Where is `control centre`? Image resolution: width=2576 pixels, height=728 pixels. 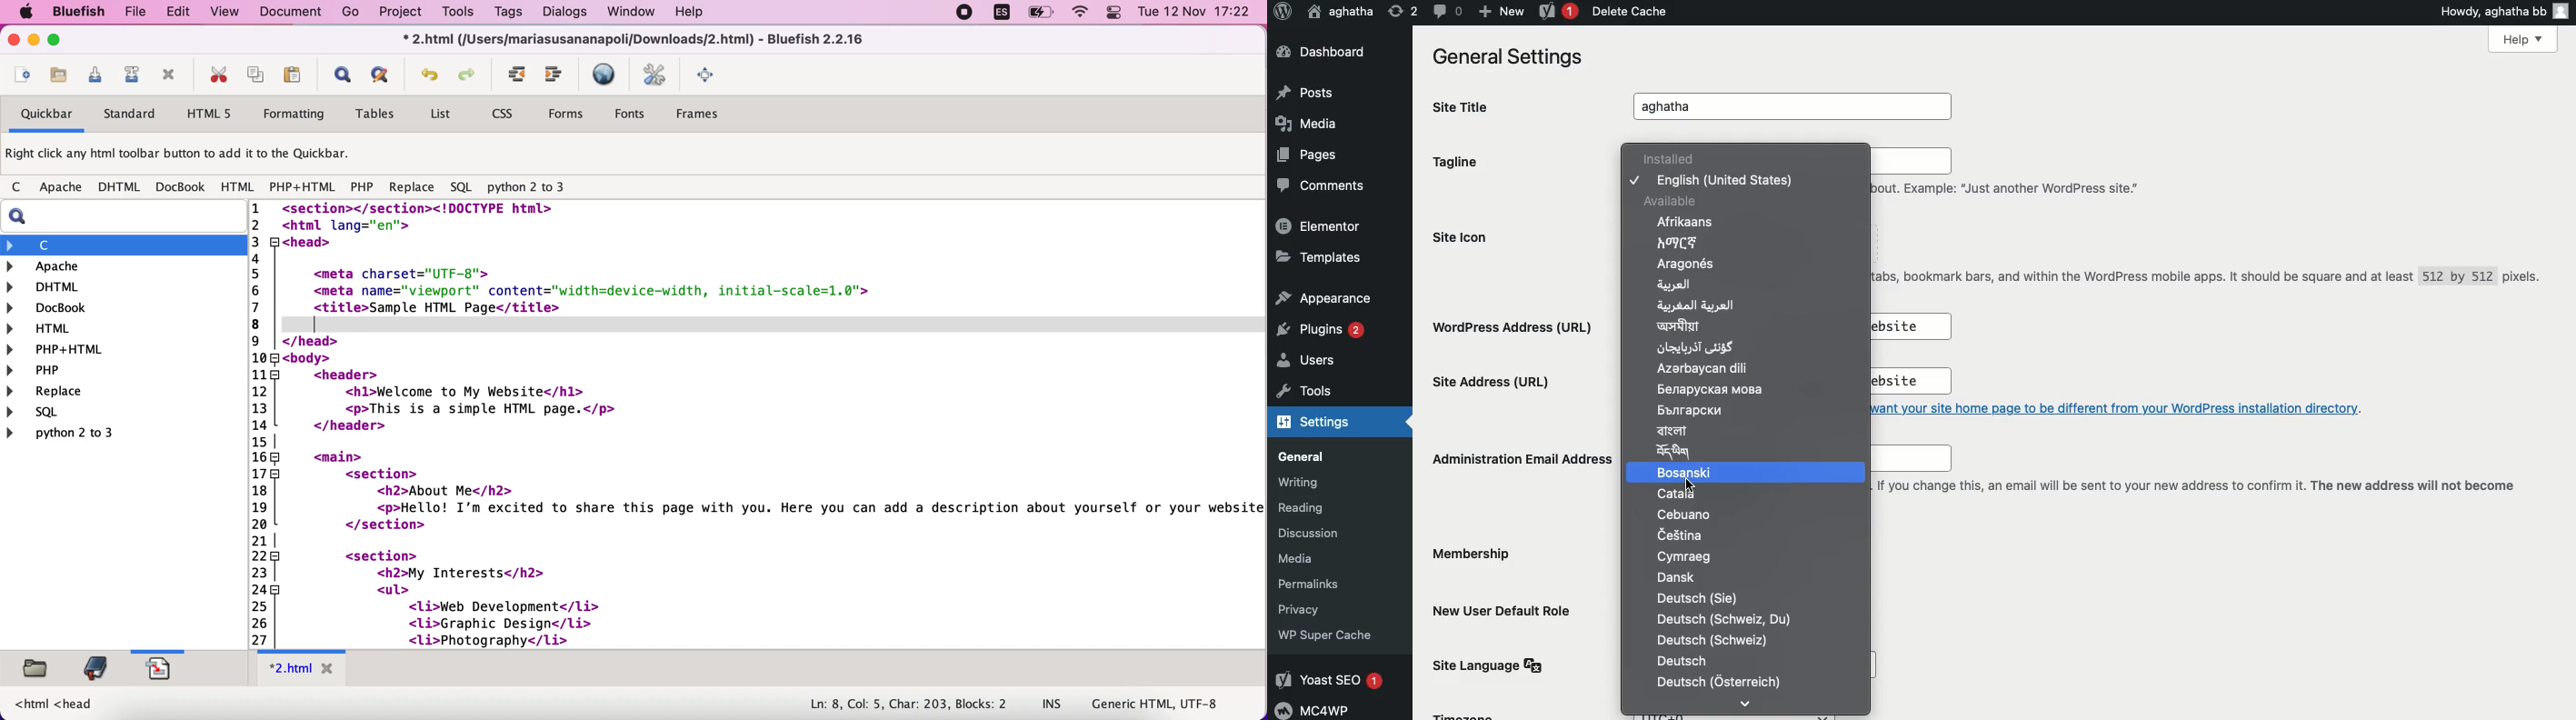 control centre is located at coordinates (1113, 14).